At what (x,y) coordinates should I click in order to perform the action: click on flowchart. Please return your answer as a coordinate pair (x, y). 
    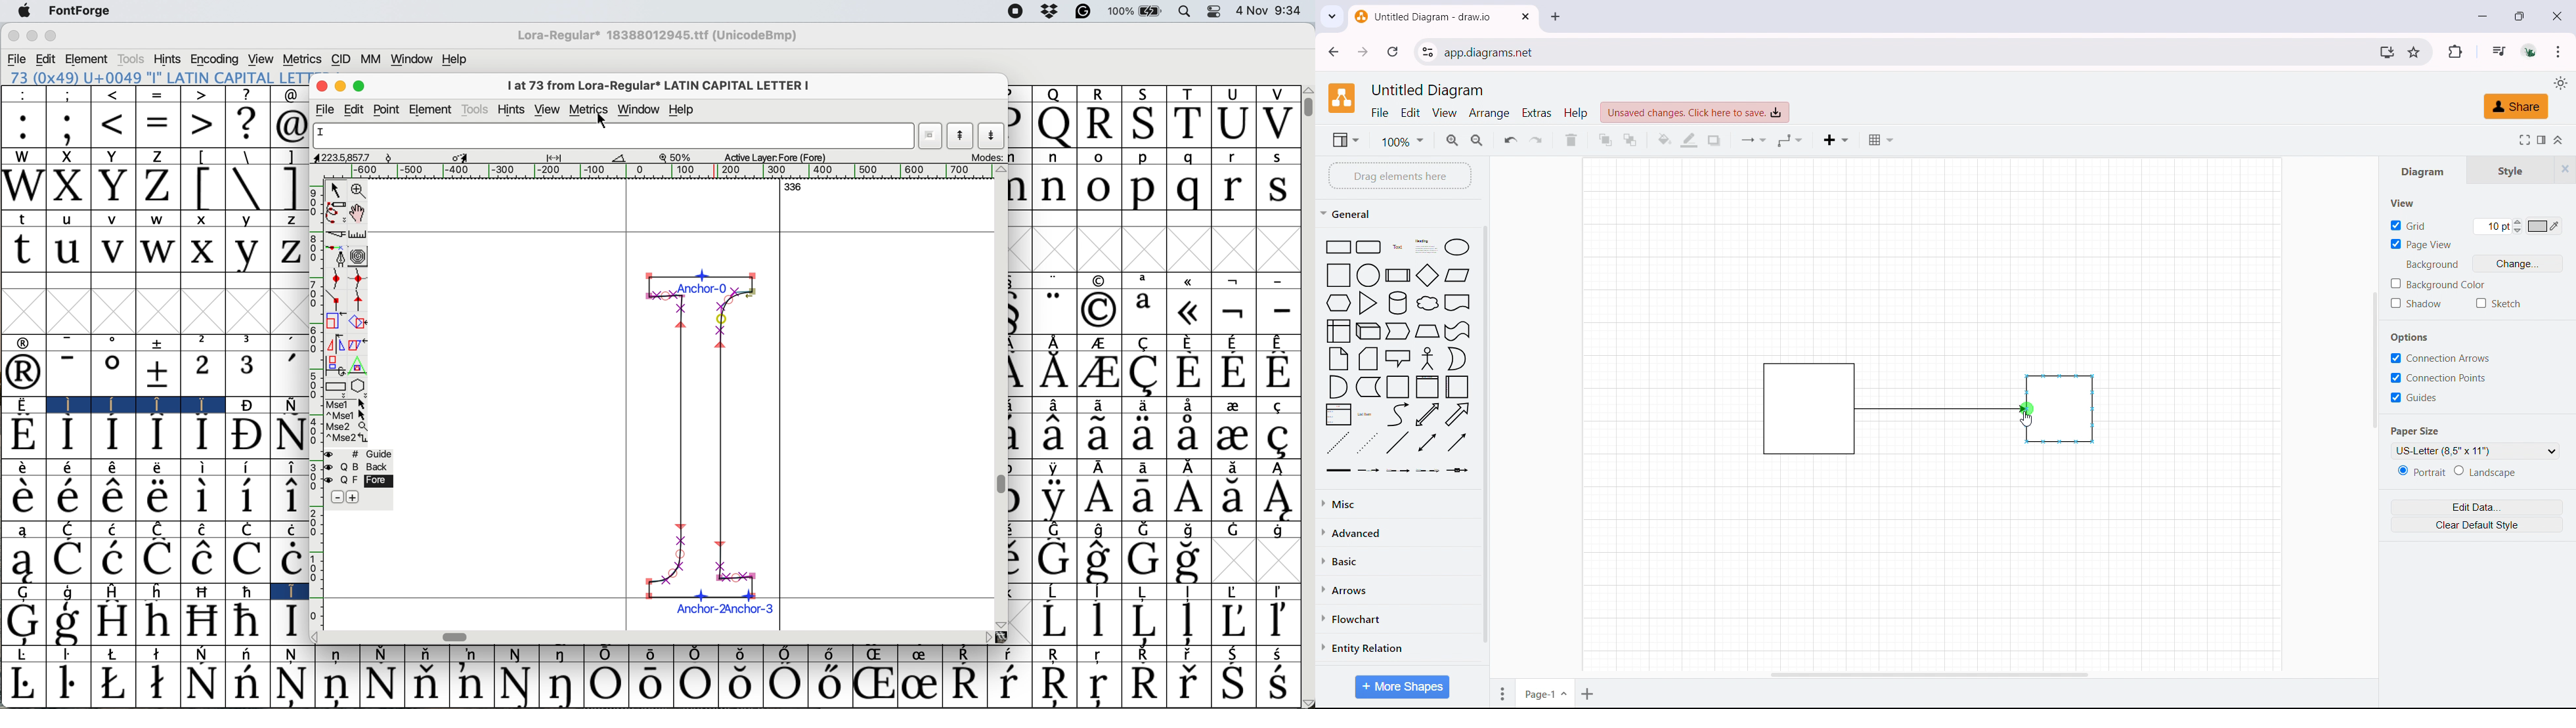
    Looking at the image, I should click on (1397, 618).